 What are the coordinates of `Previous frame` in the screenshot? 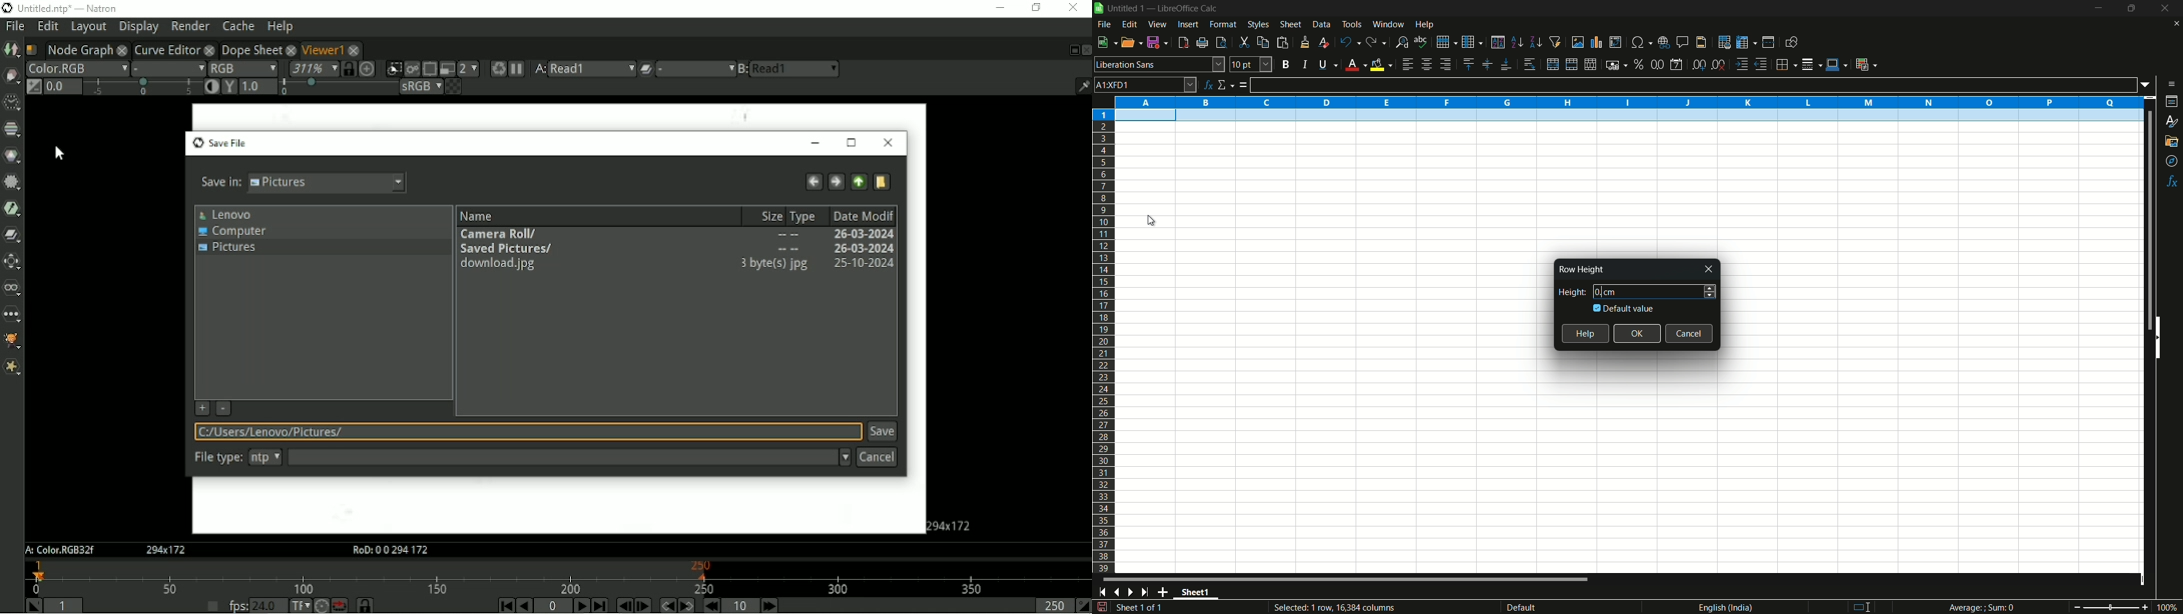 It's located at (624, 606).